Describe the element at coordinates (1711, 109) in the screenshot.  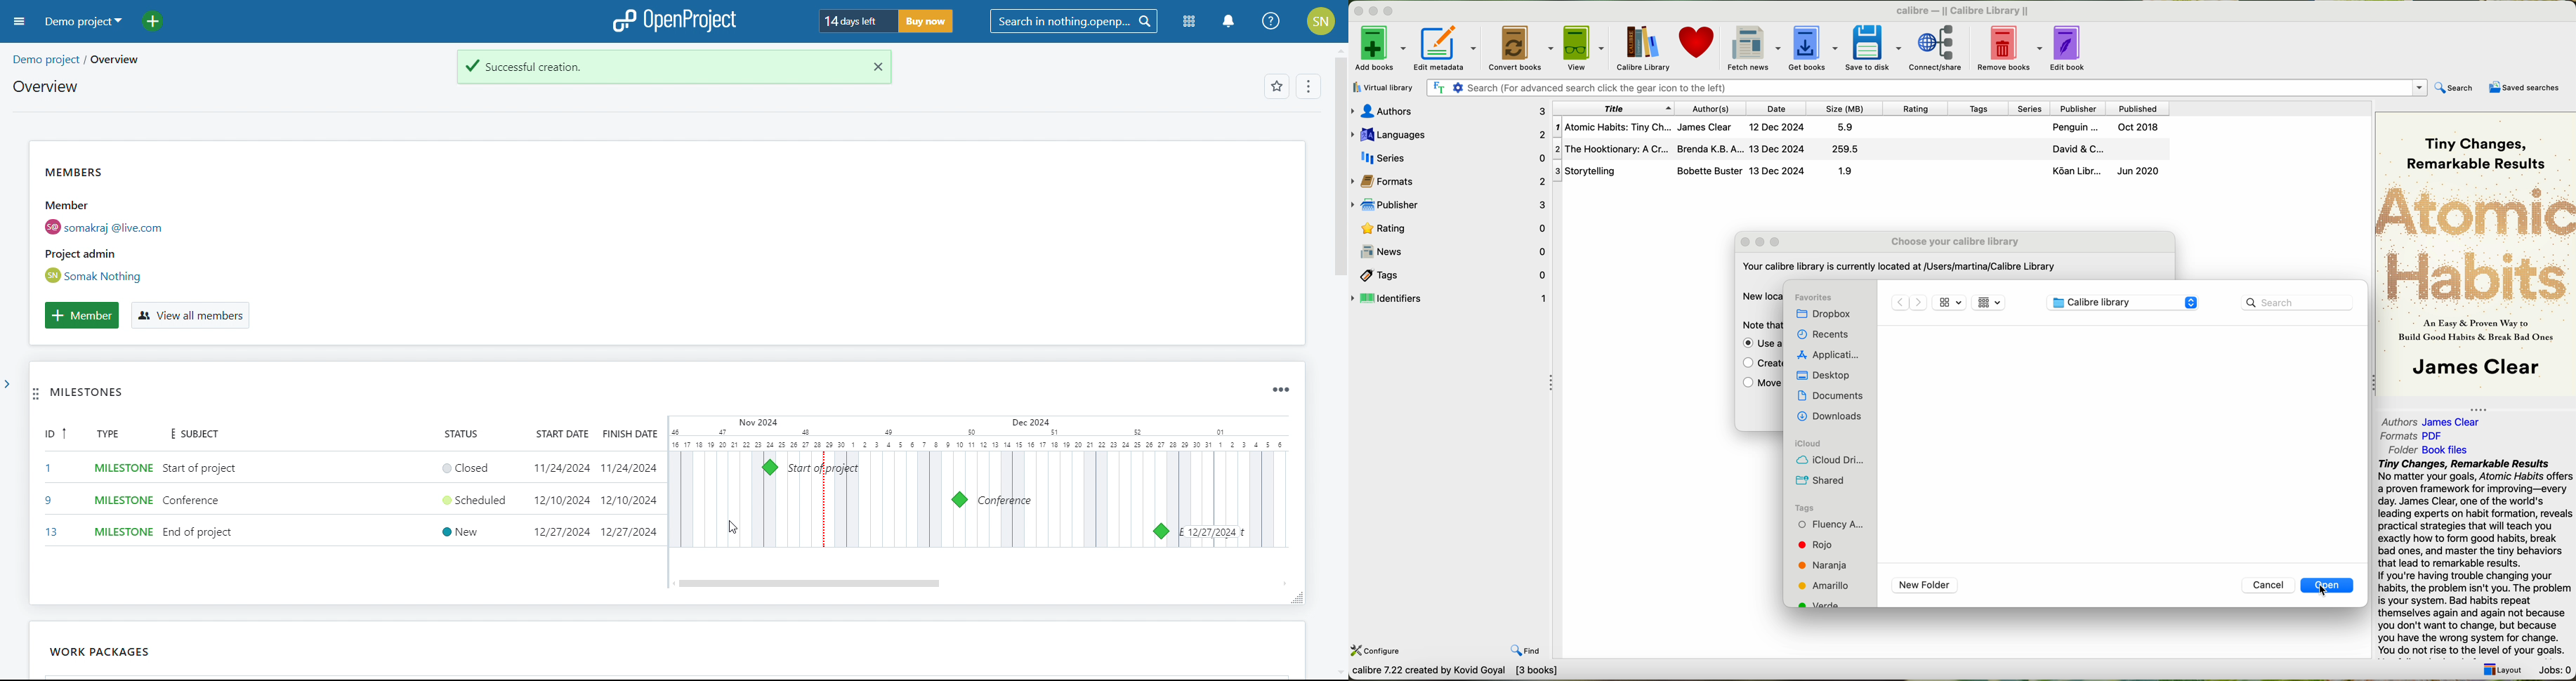
I see `author(s)` at that location.